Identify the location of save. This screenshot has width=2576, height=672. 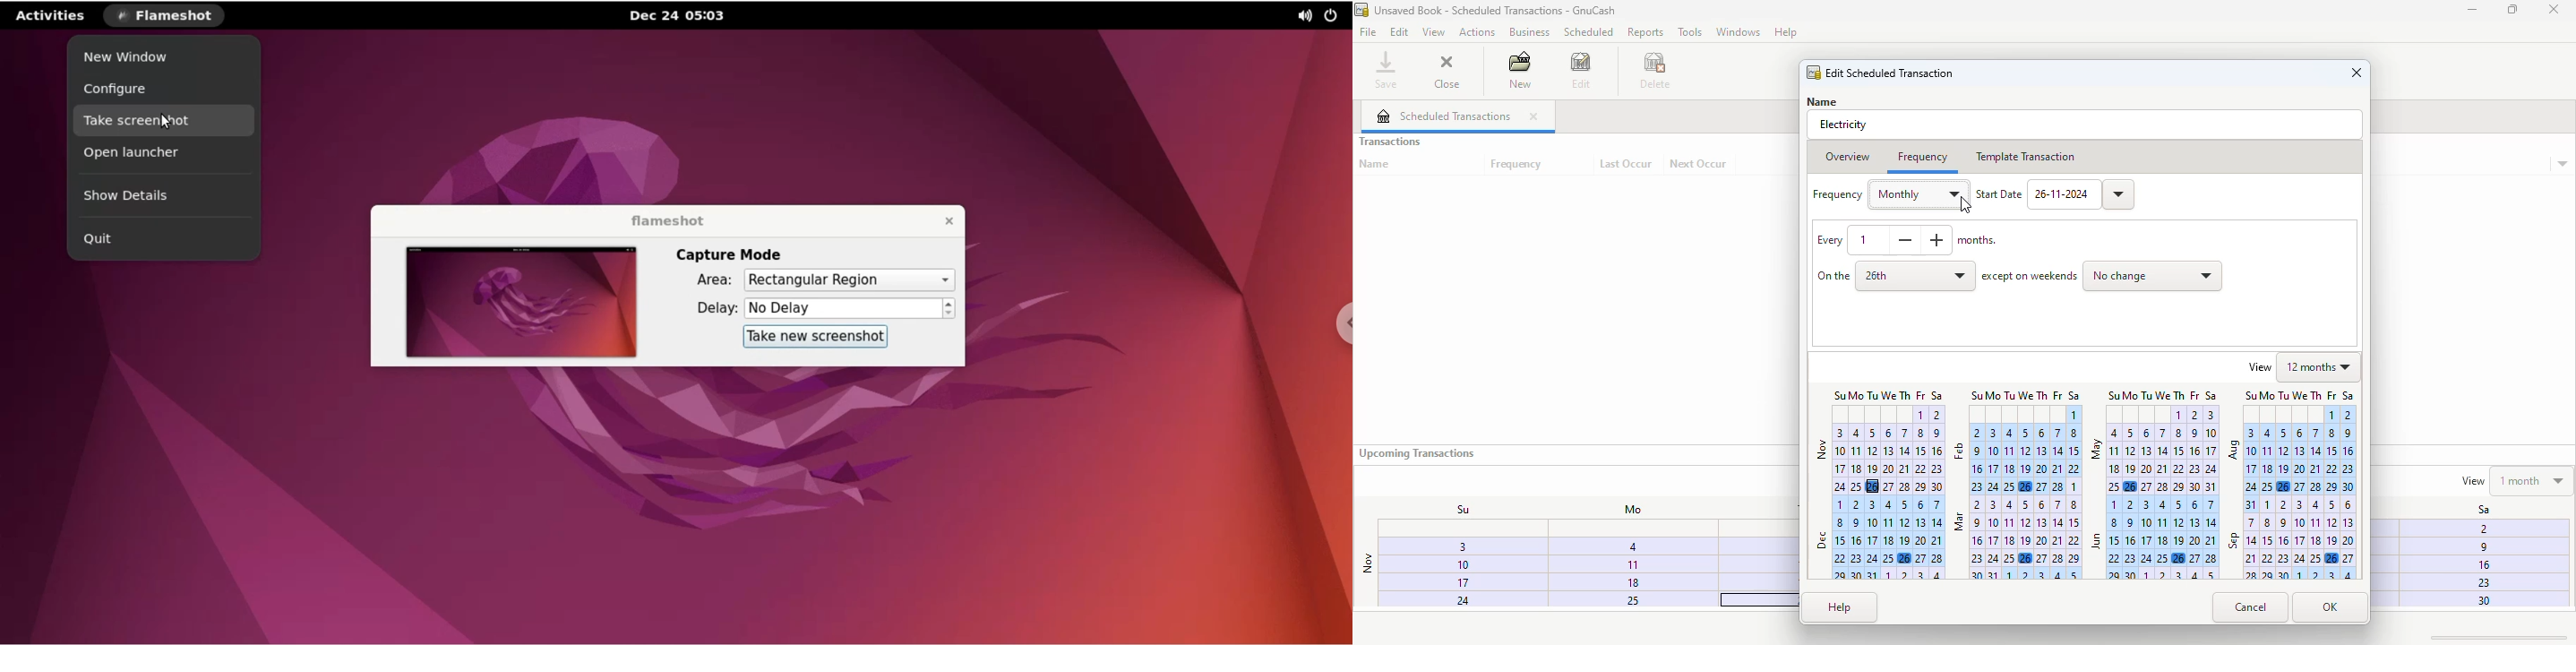
(1387, 69).